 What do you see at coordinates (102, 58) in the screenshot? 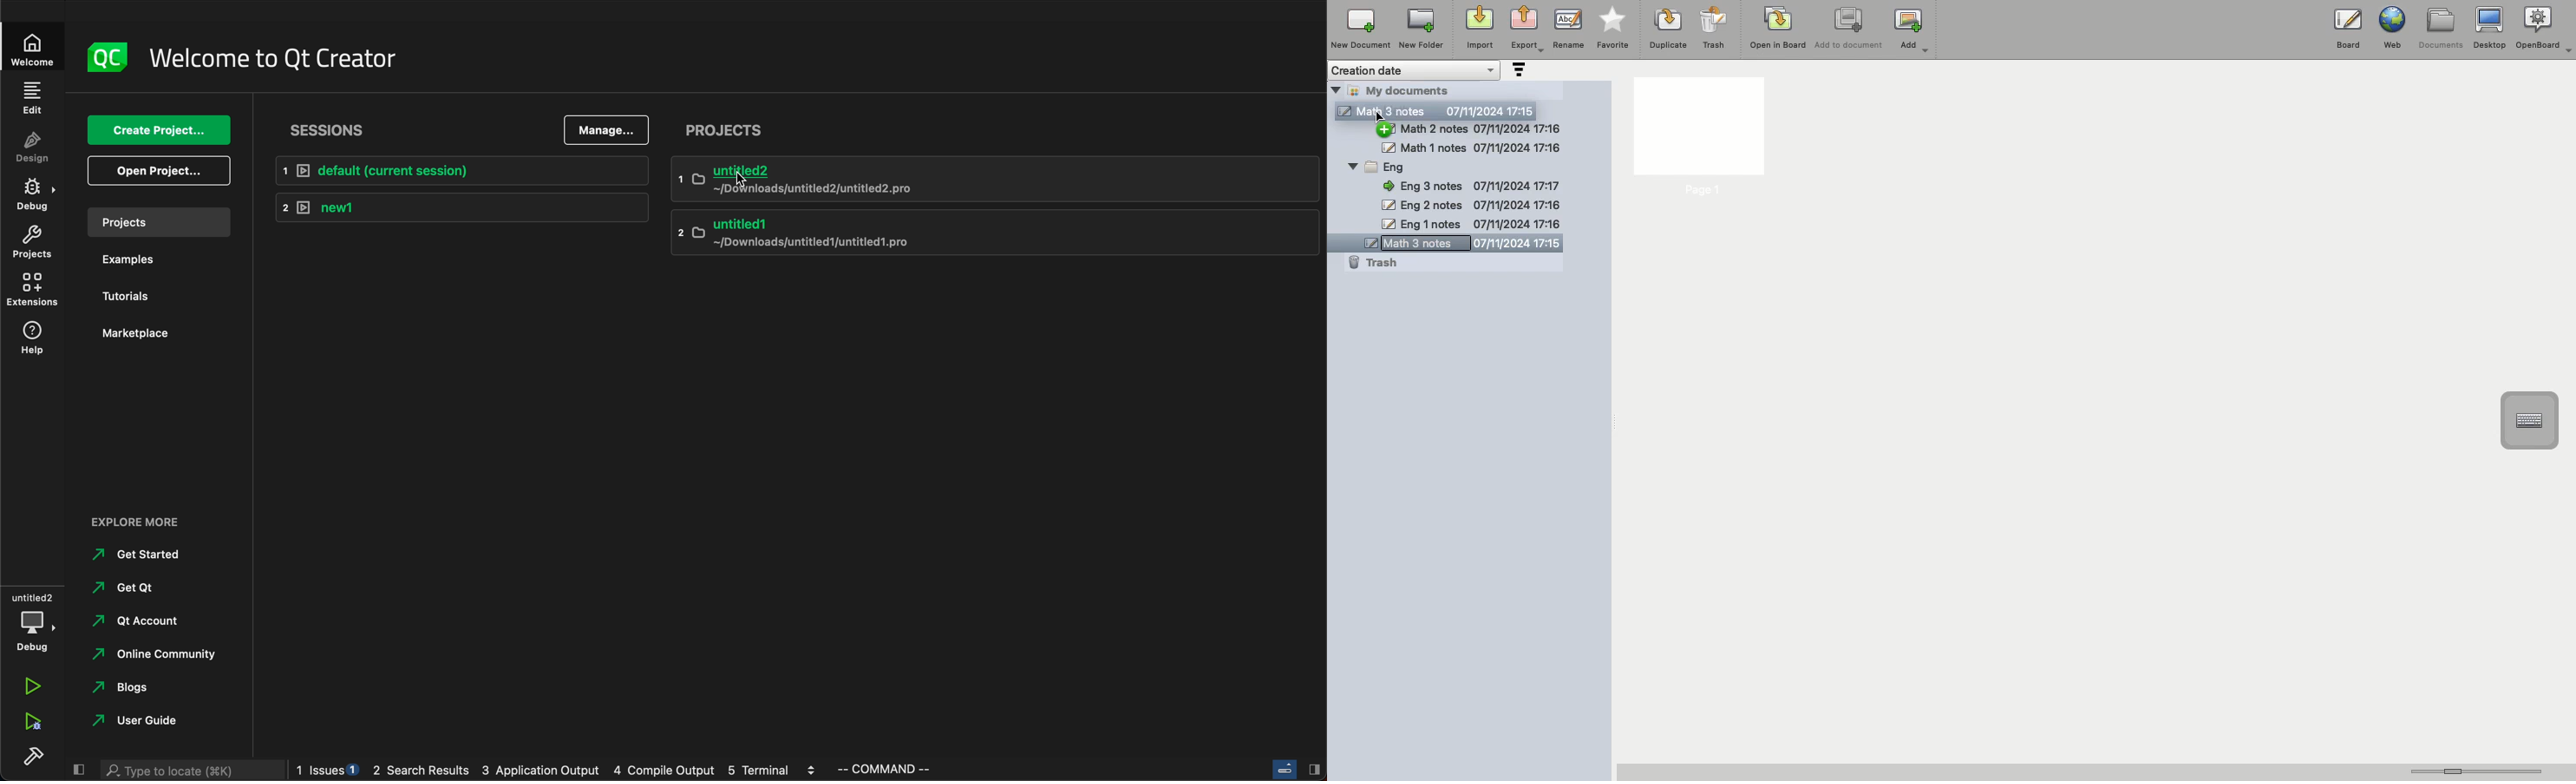
I see `logo` at bounding box center [102, 58].